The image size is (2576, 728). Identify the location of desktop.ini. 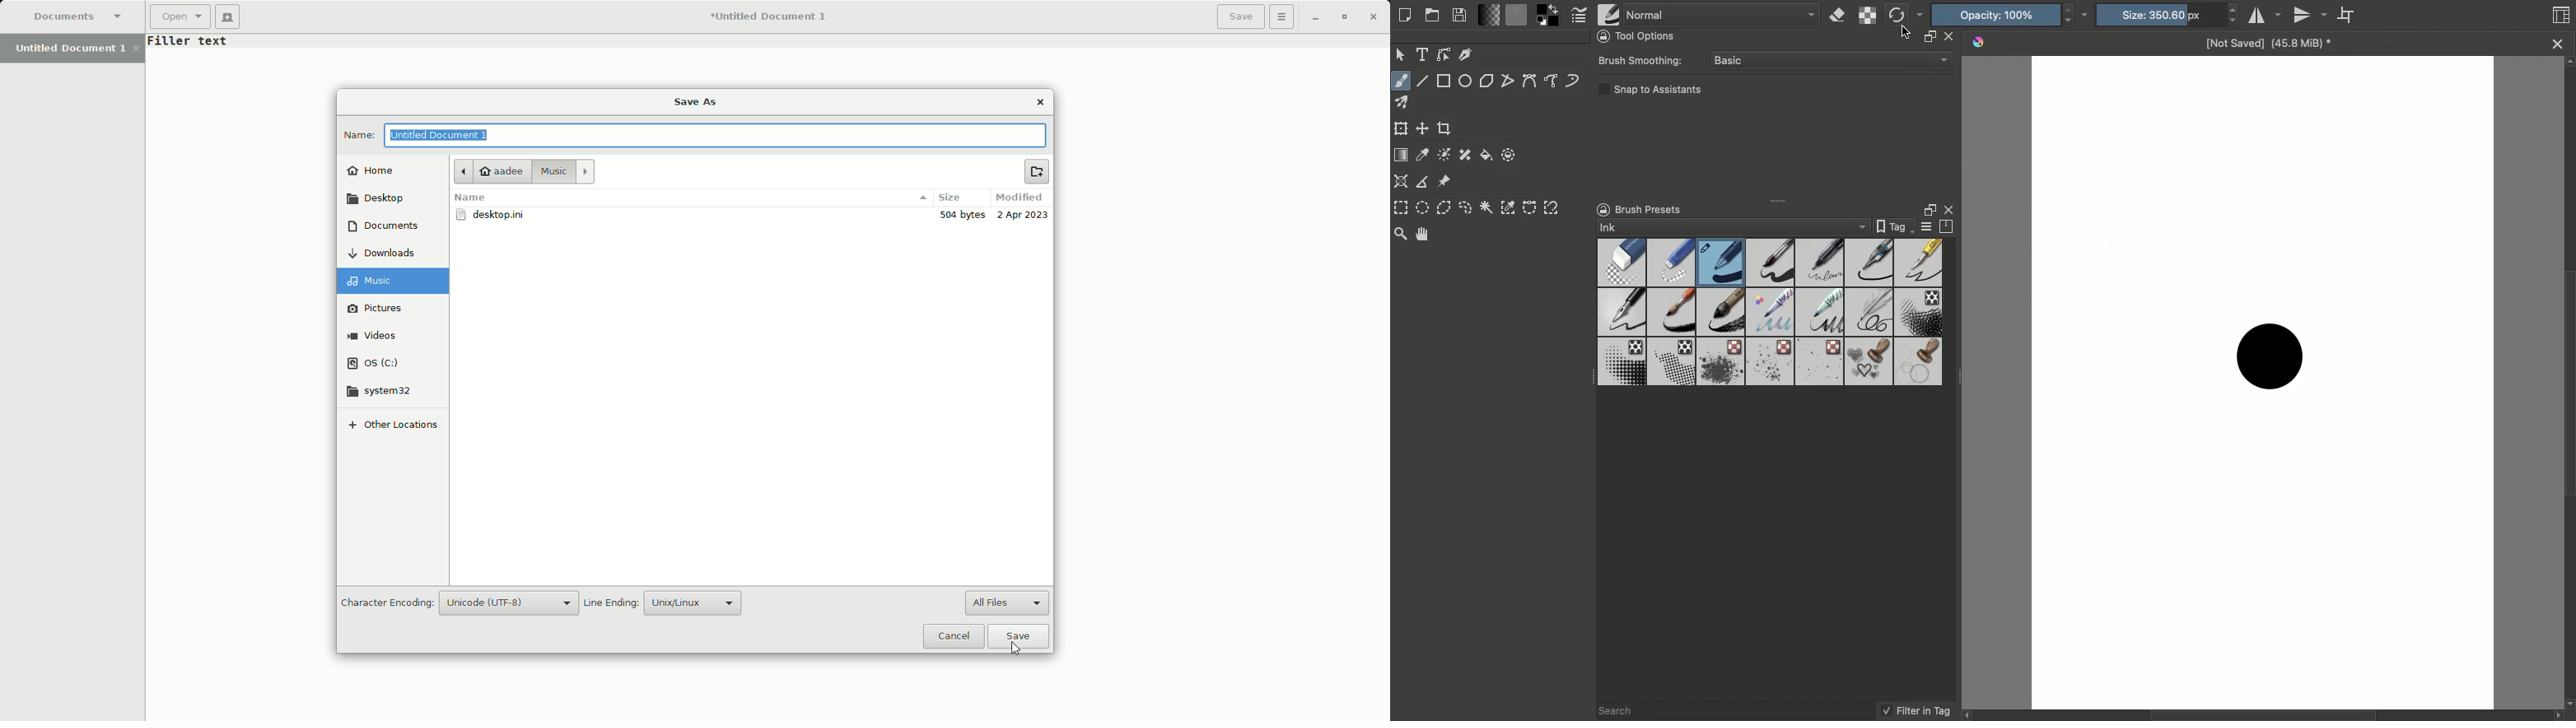
(495, 216).